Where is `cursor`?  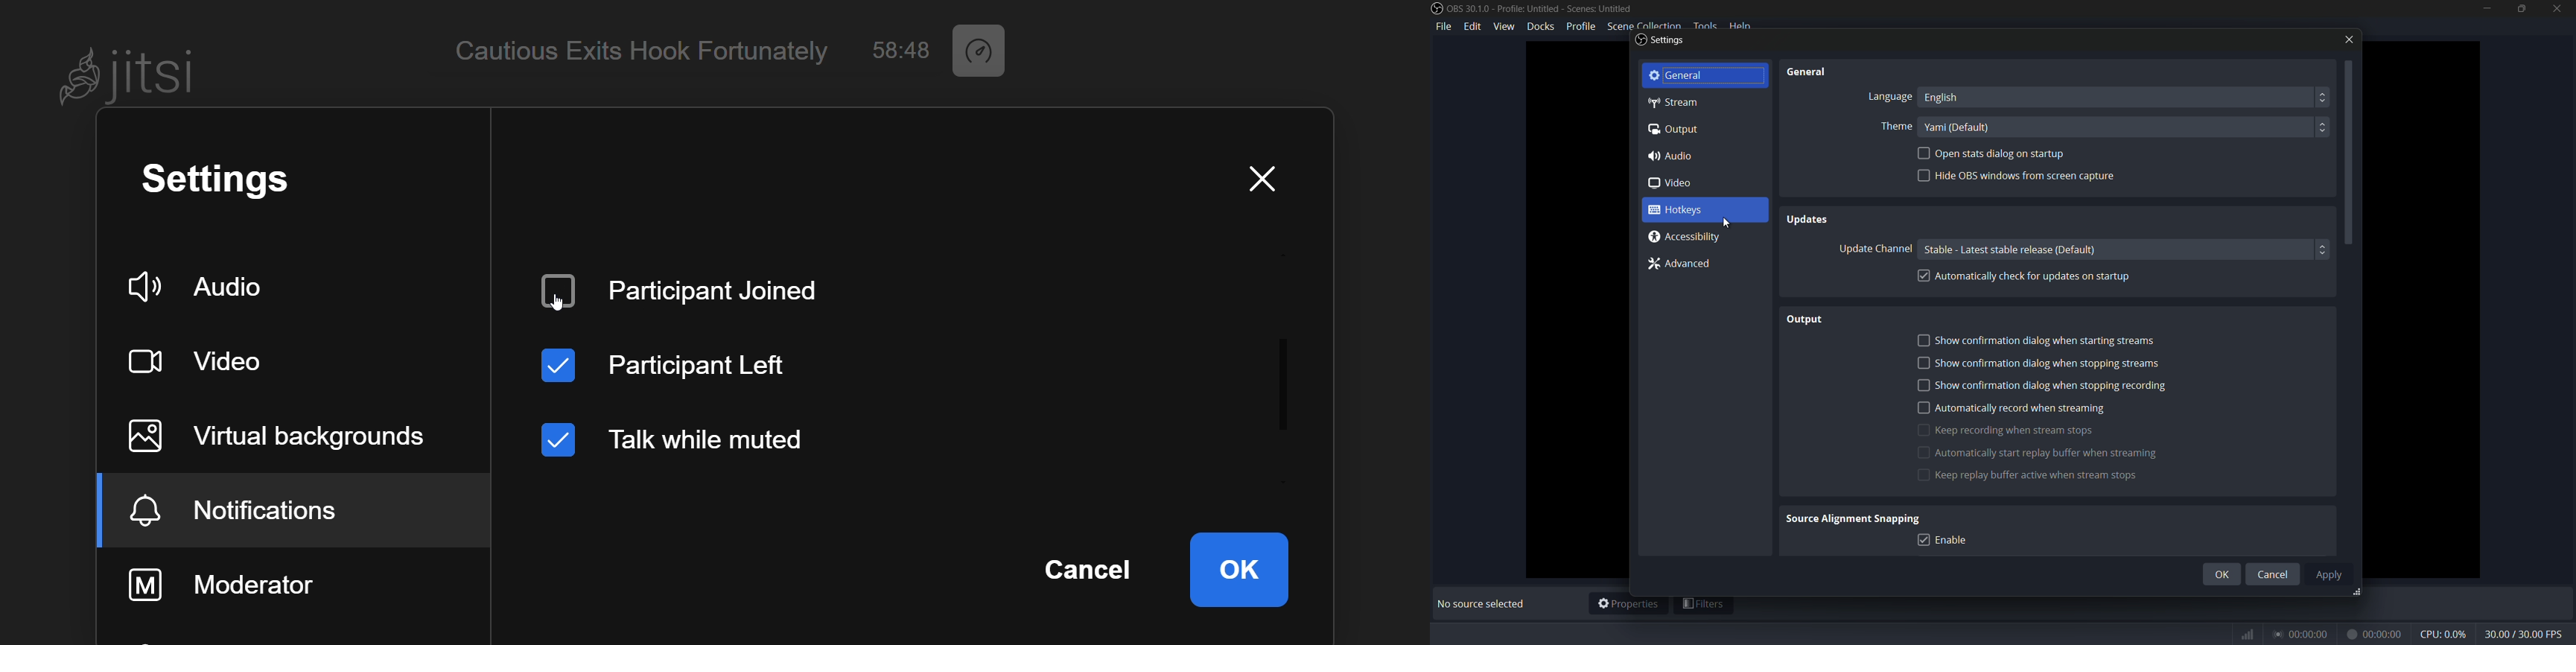
cursor is located at coordinates (558, 308).